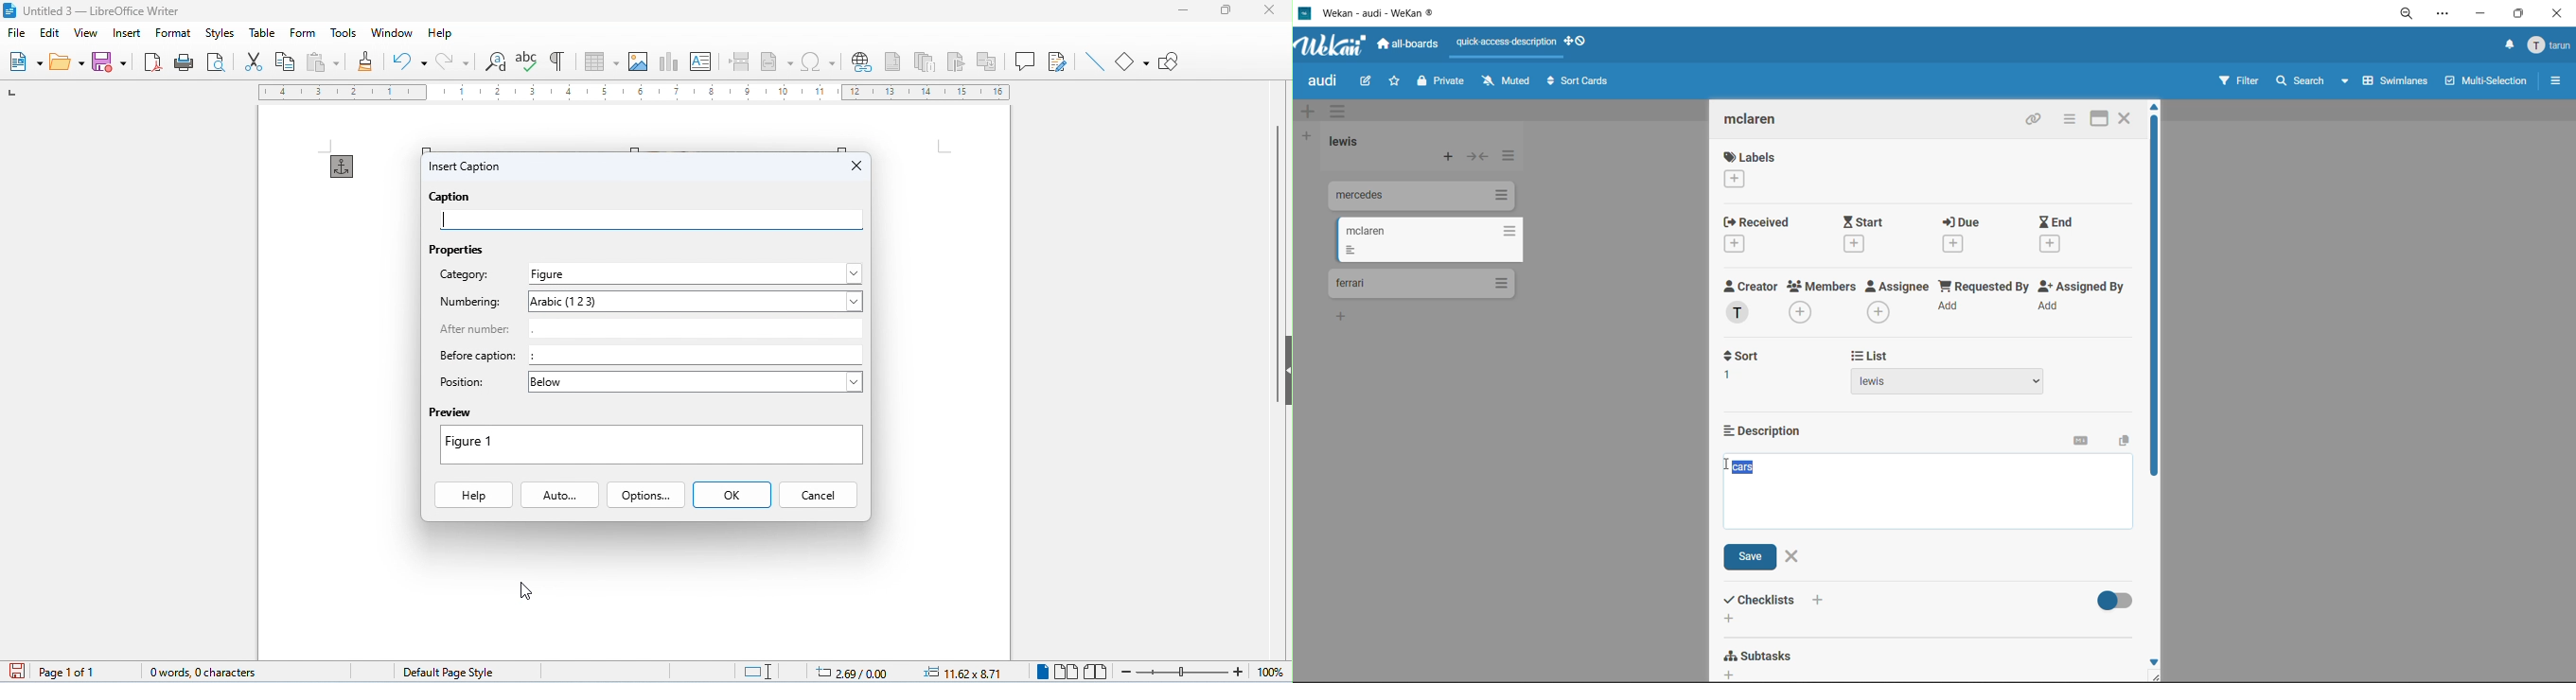  I want to click on maximize, so click(1224, 11).